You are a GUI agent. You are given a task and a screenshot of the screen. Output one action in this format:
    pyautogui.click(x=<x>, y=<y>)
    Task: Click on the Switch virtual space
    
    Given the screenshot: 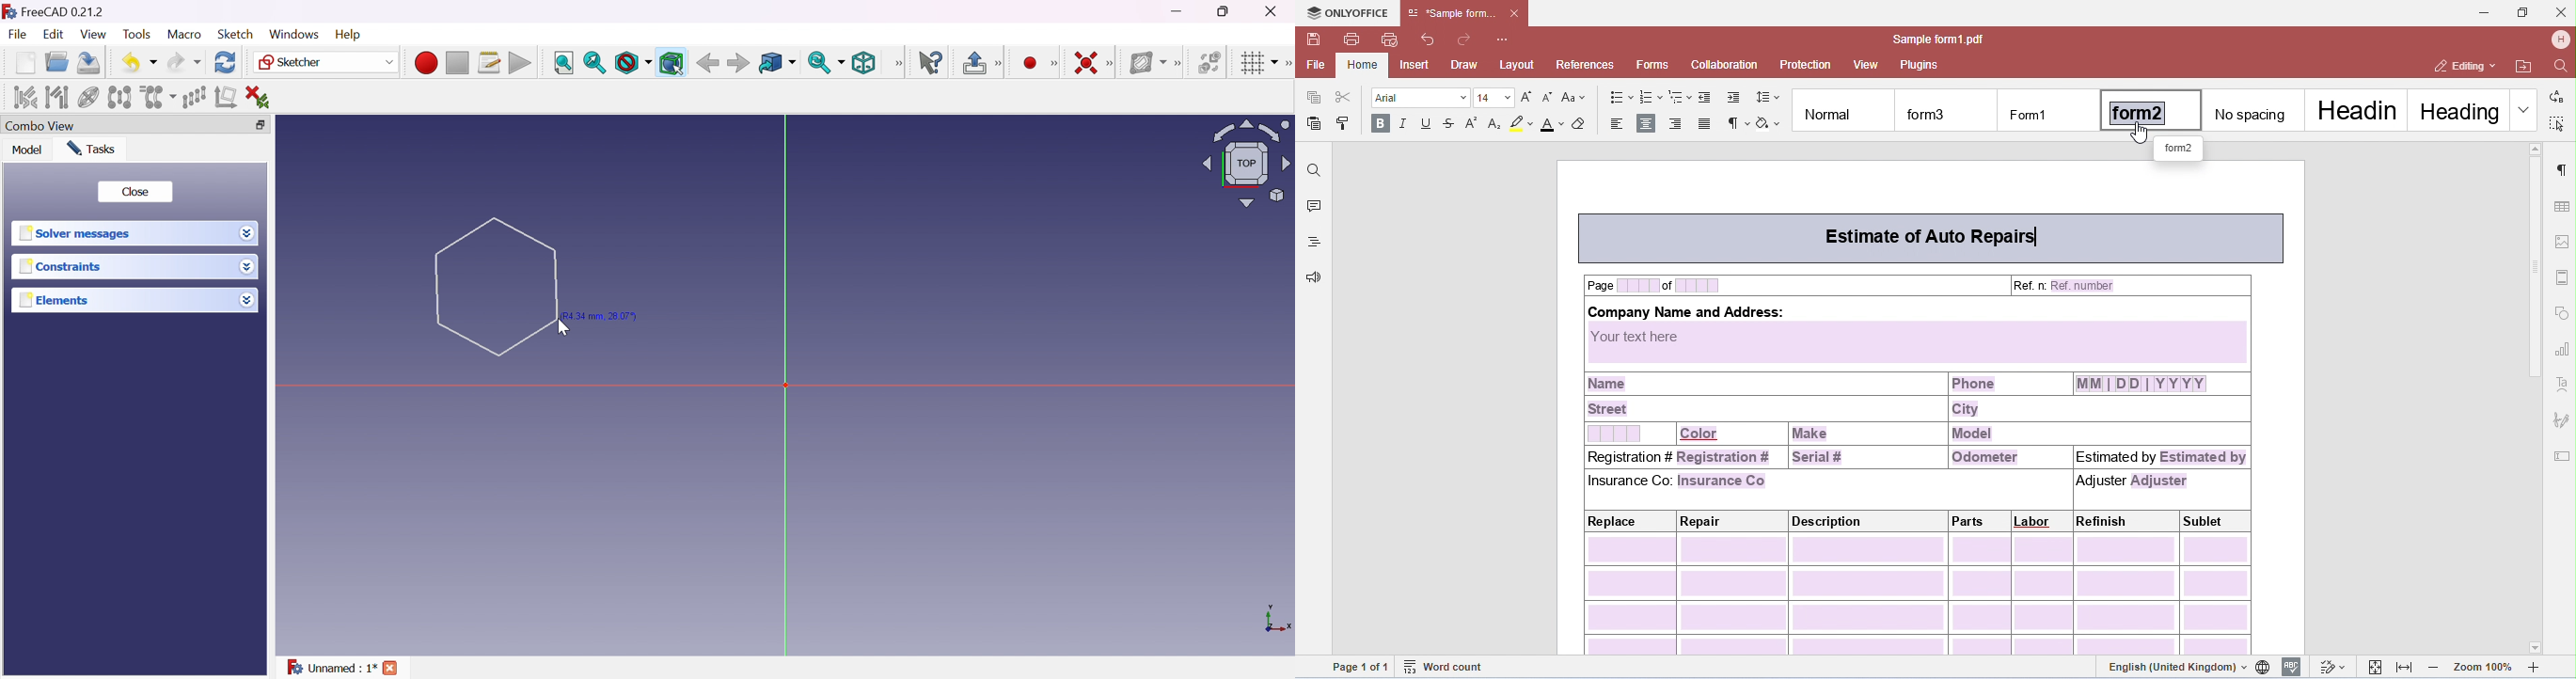 What is the action you would take?
    pyautogui.click(x=1209, y=62)
    